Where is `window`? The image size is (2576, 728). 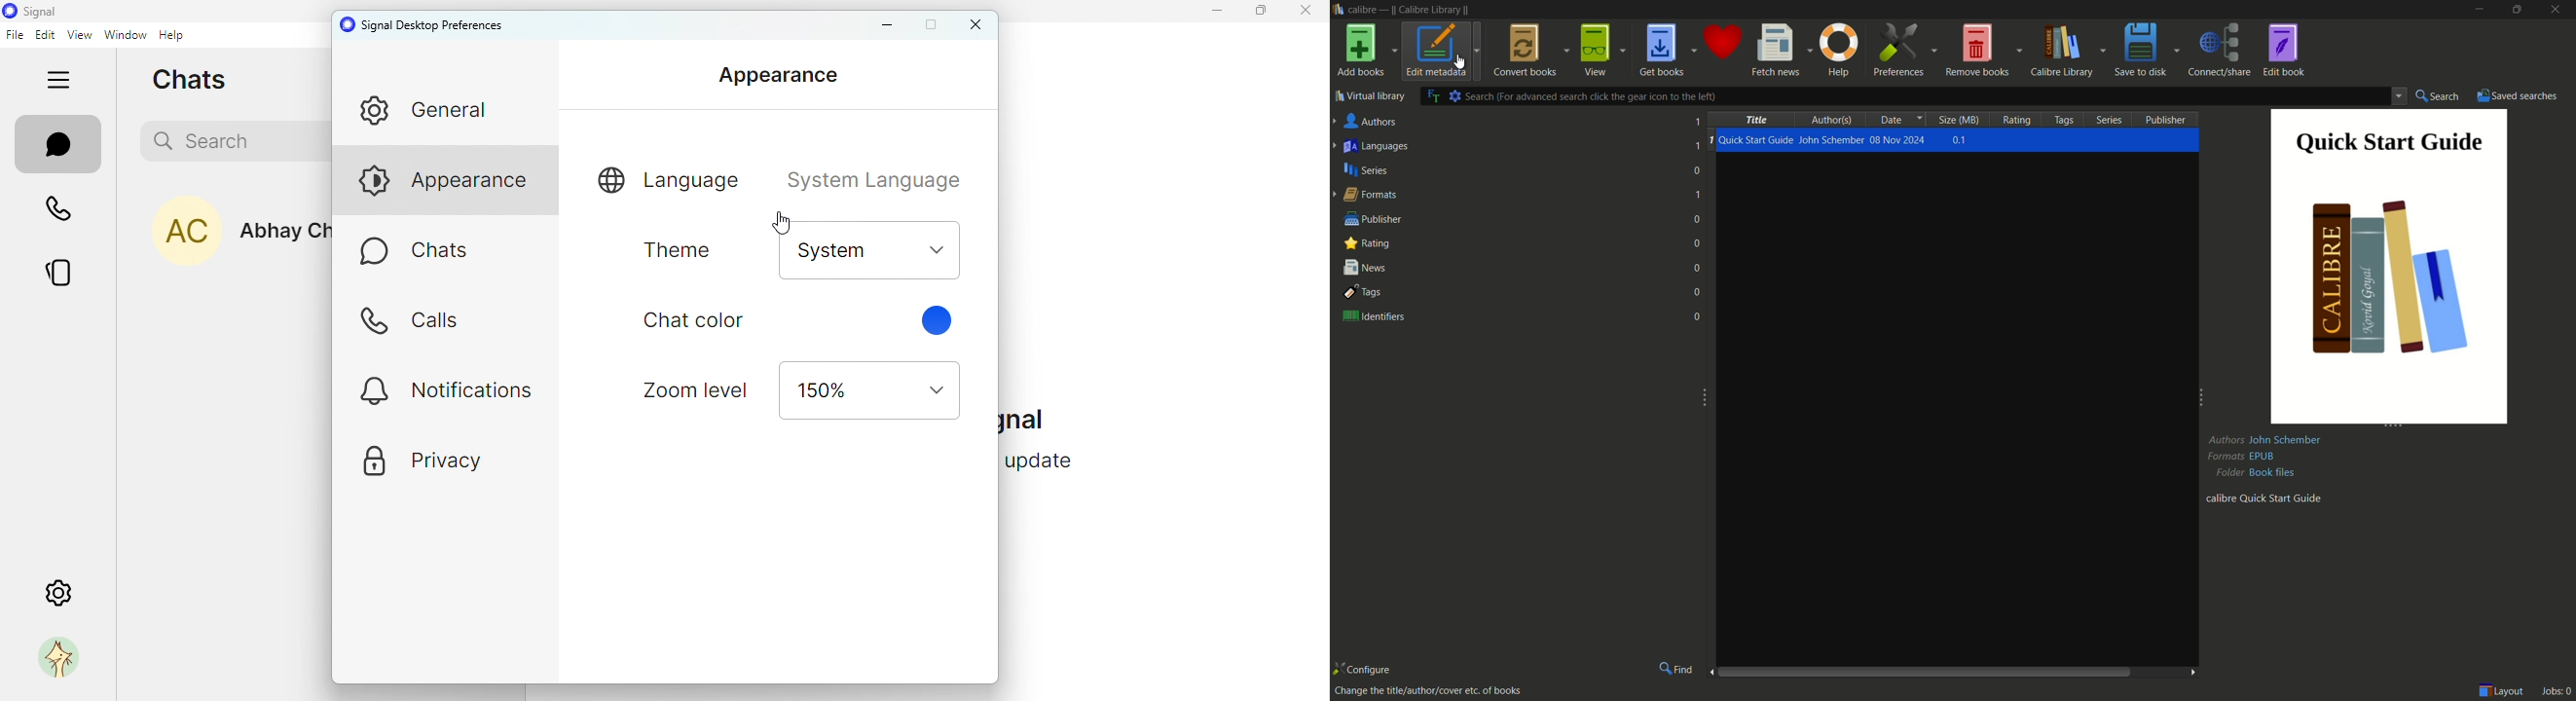 window is located at coordinates (124, 37).